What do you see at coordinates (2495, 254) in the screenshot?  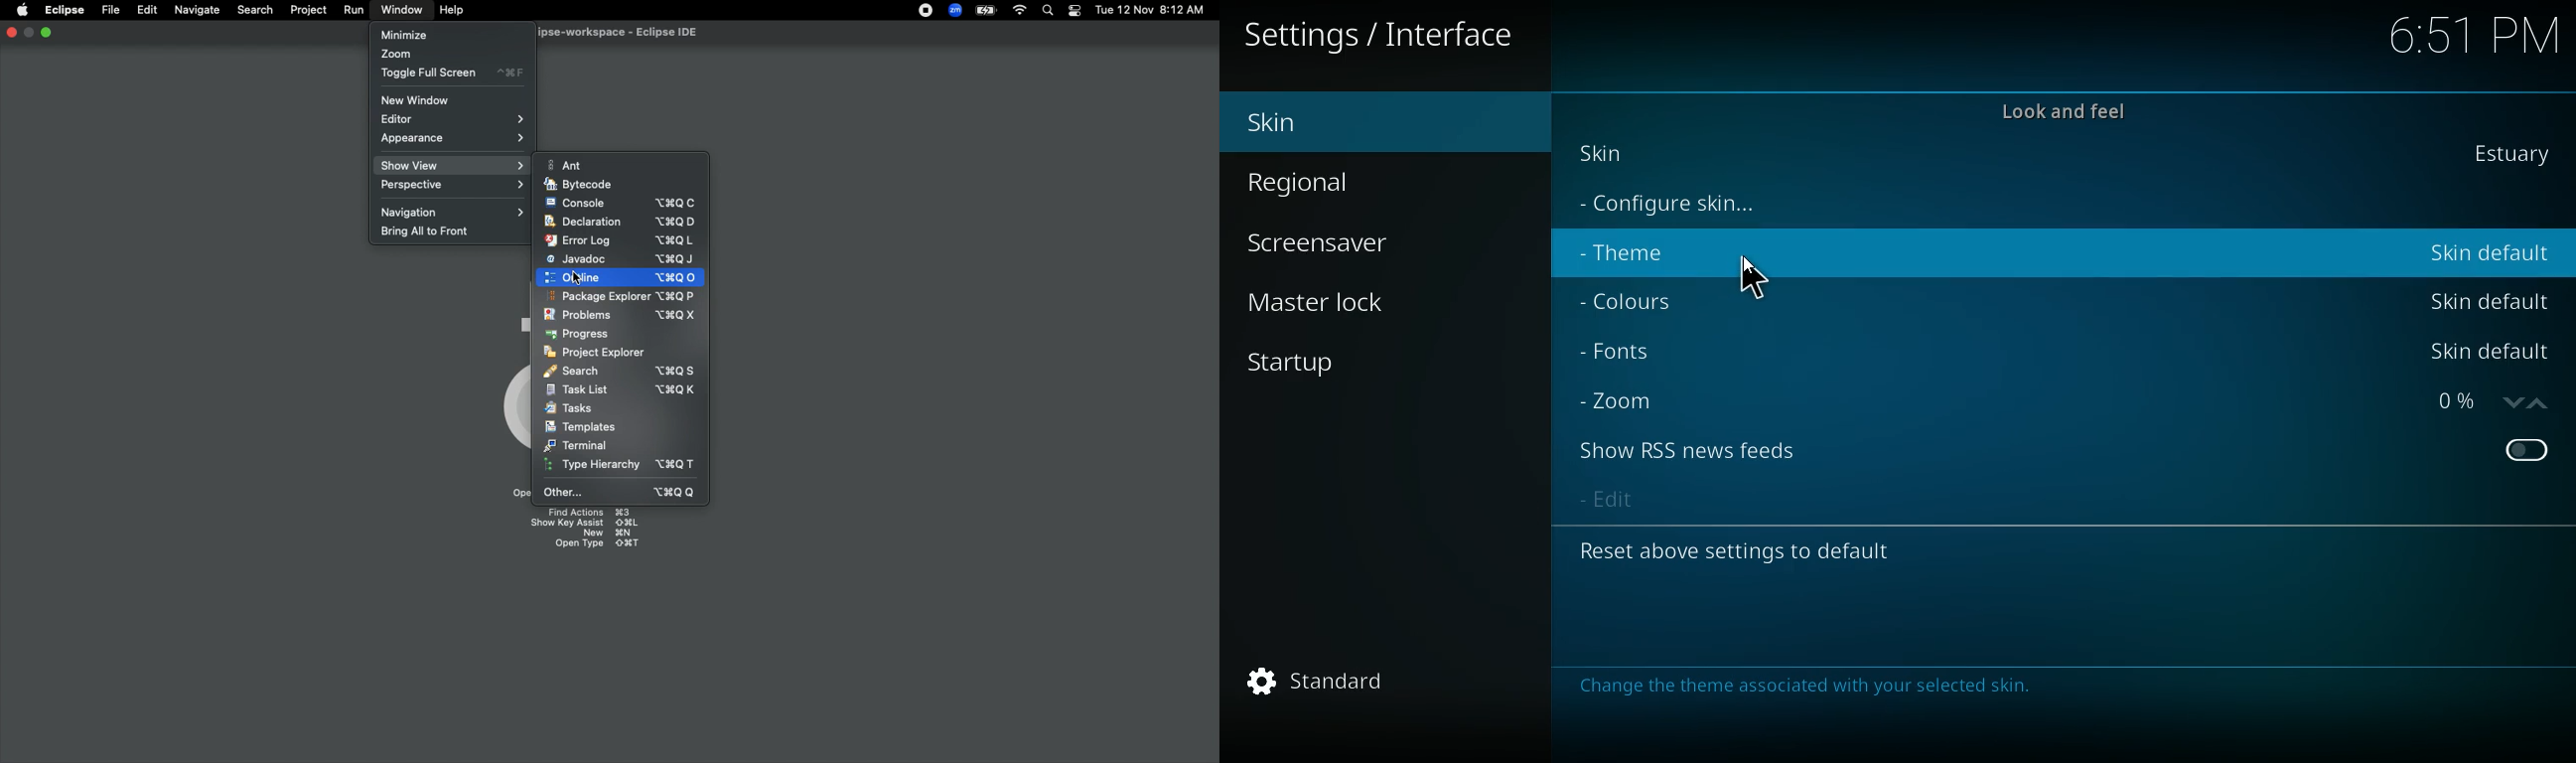 I see `skin default` at bounding box center [2495, 254].